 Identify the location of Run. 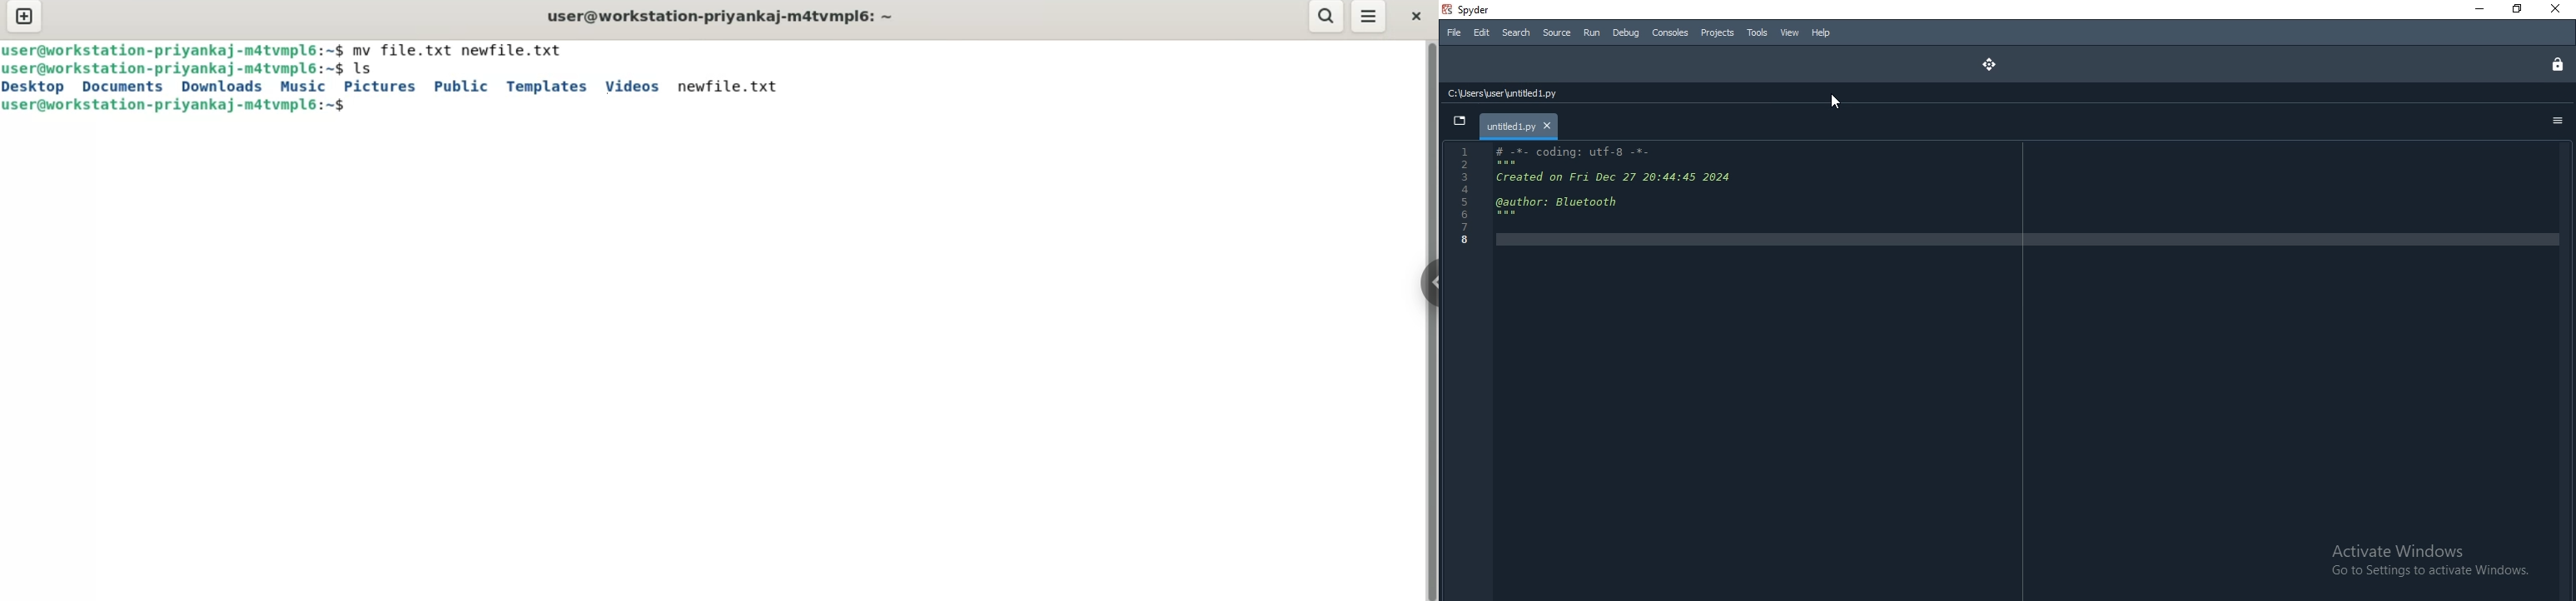
(1592, 32).